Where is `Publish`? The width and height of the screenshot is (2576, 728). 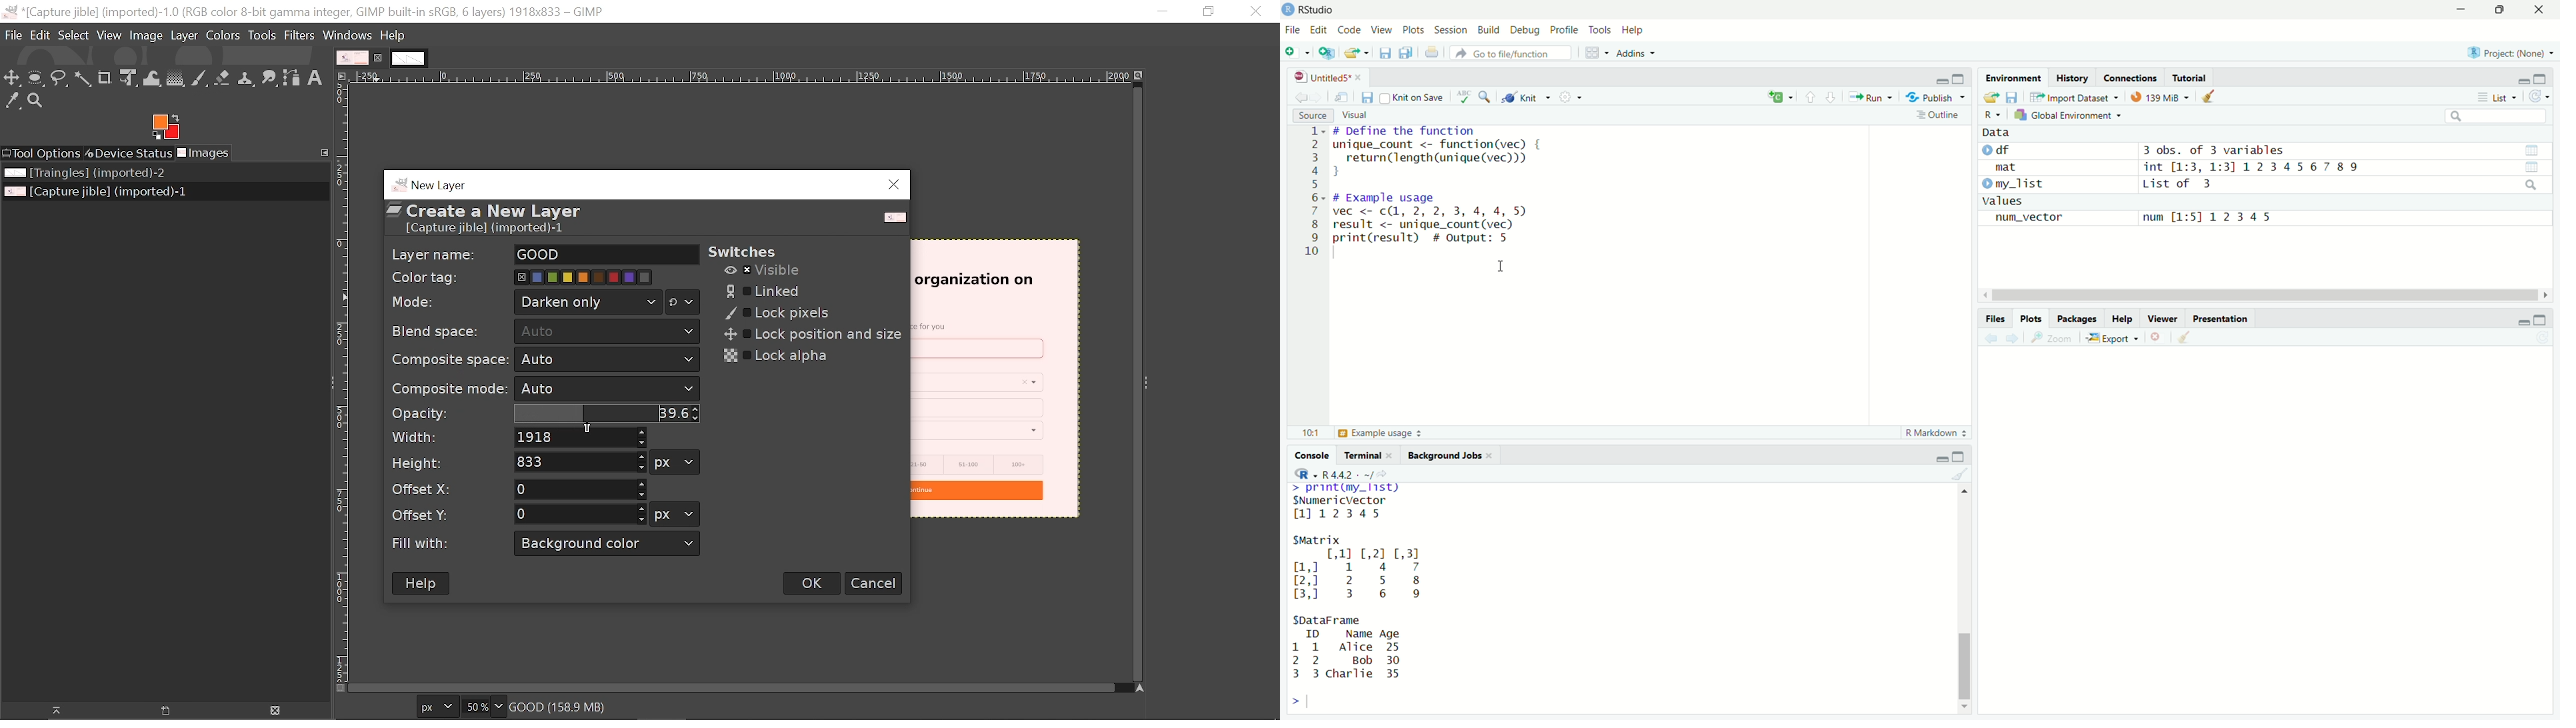
Publish is located at coordinates (1934, 97).